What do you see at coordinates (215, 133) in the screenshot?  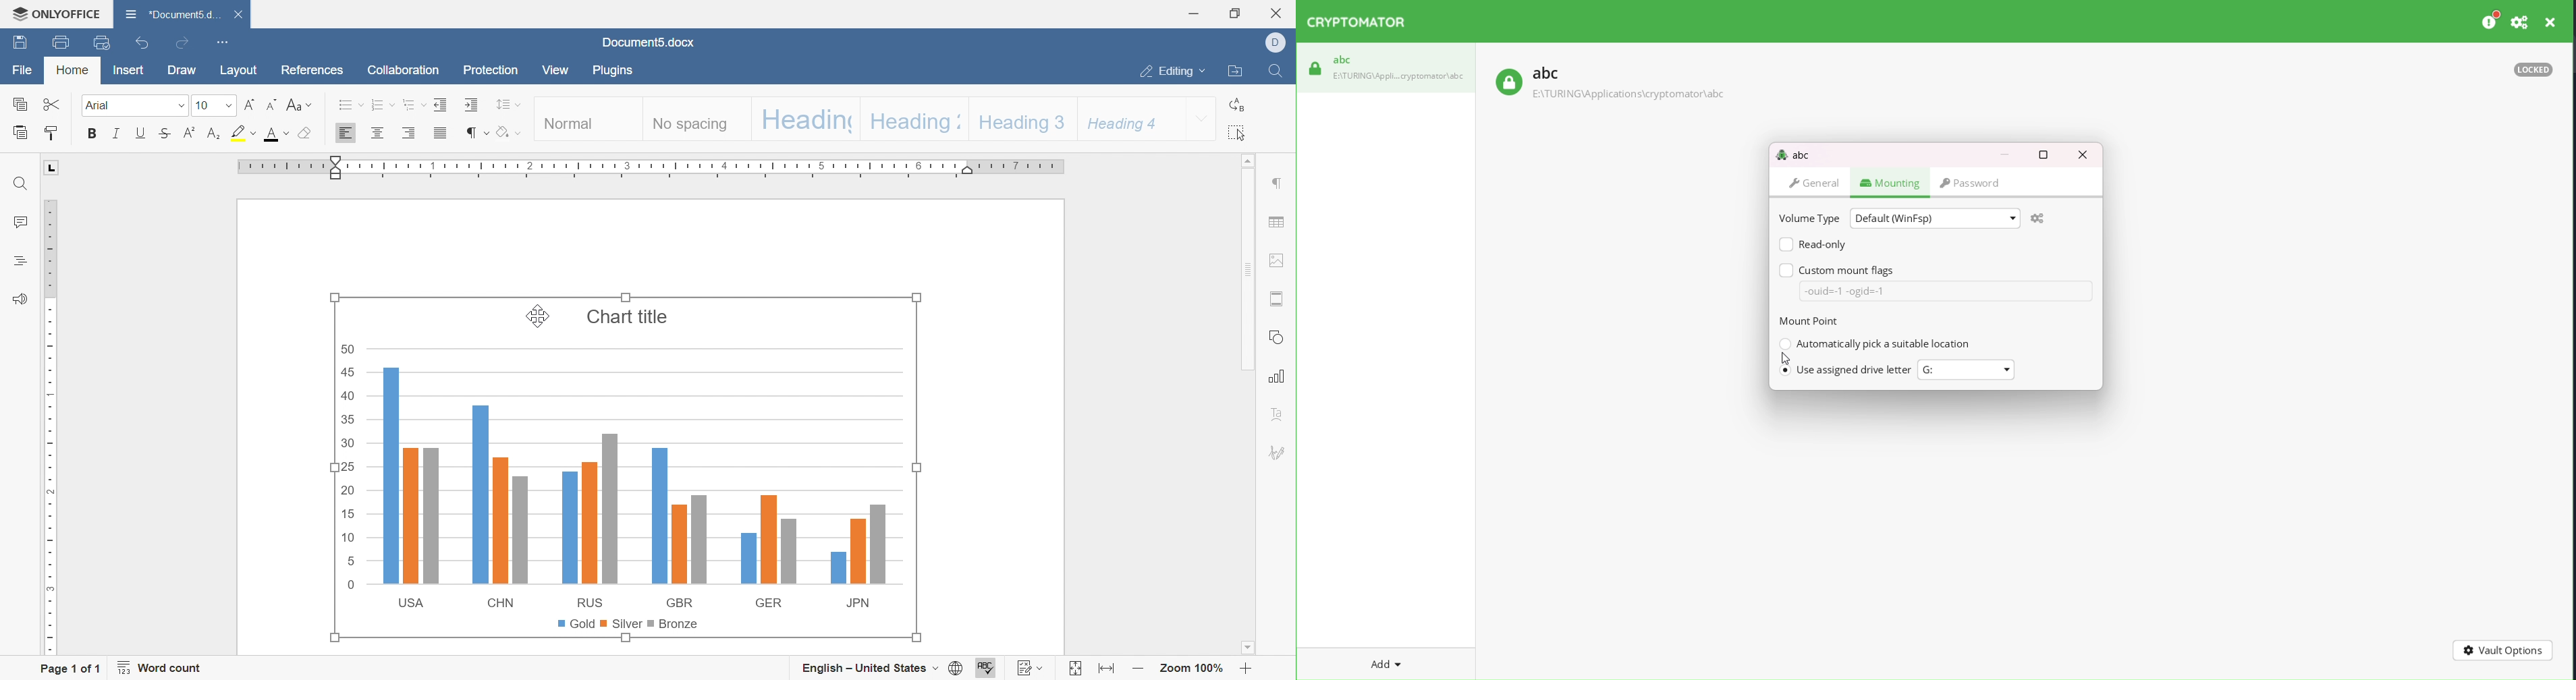 I see `Subscript` at bounding box center [215, 133].